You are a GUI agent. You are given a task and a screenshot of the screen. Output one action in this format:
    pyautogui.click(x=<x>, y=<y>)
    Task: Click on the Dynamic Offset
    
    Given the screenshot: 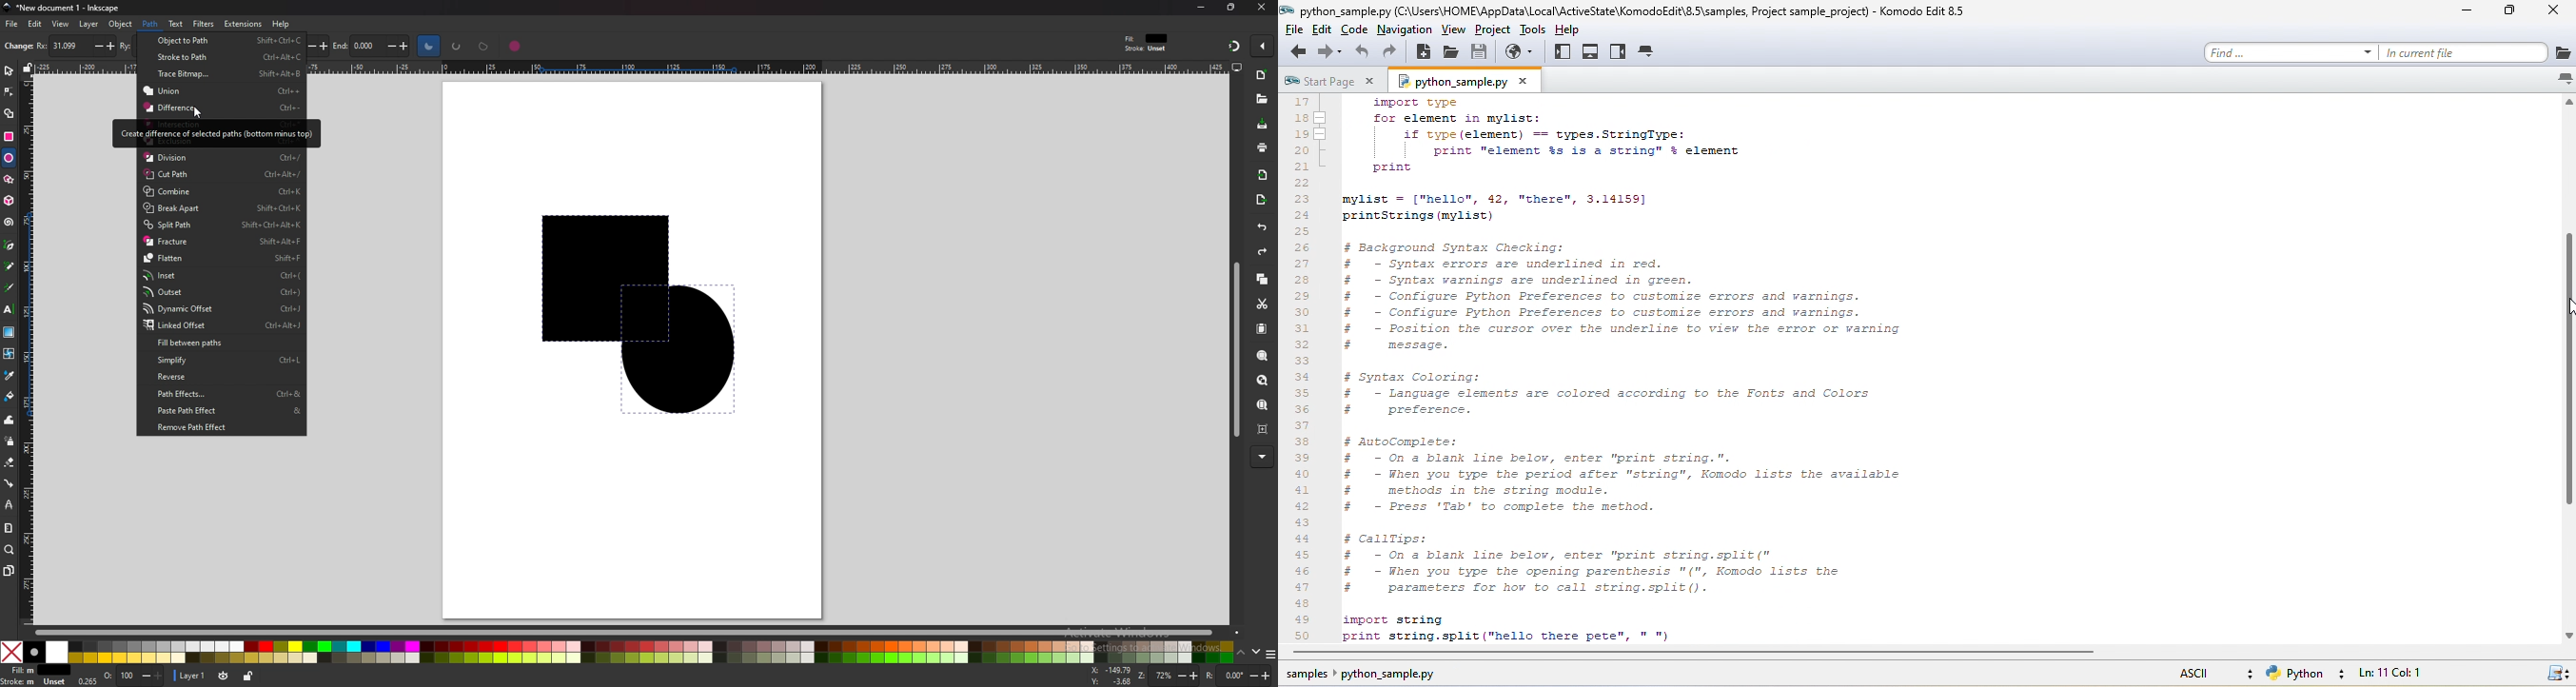 What is the action you would take?
    pyautogui.click(x=220, y=309)
    